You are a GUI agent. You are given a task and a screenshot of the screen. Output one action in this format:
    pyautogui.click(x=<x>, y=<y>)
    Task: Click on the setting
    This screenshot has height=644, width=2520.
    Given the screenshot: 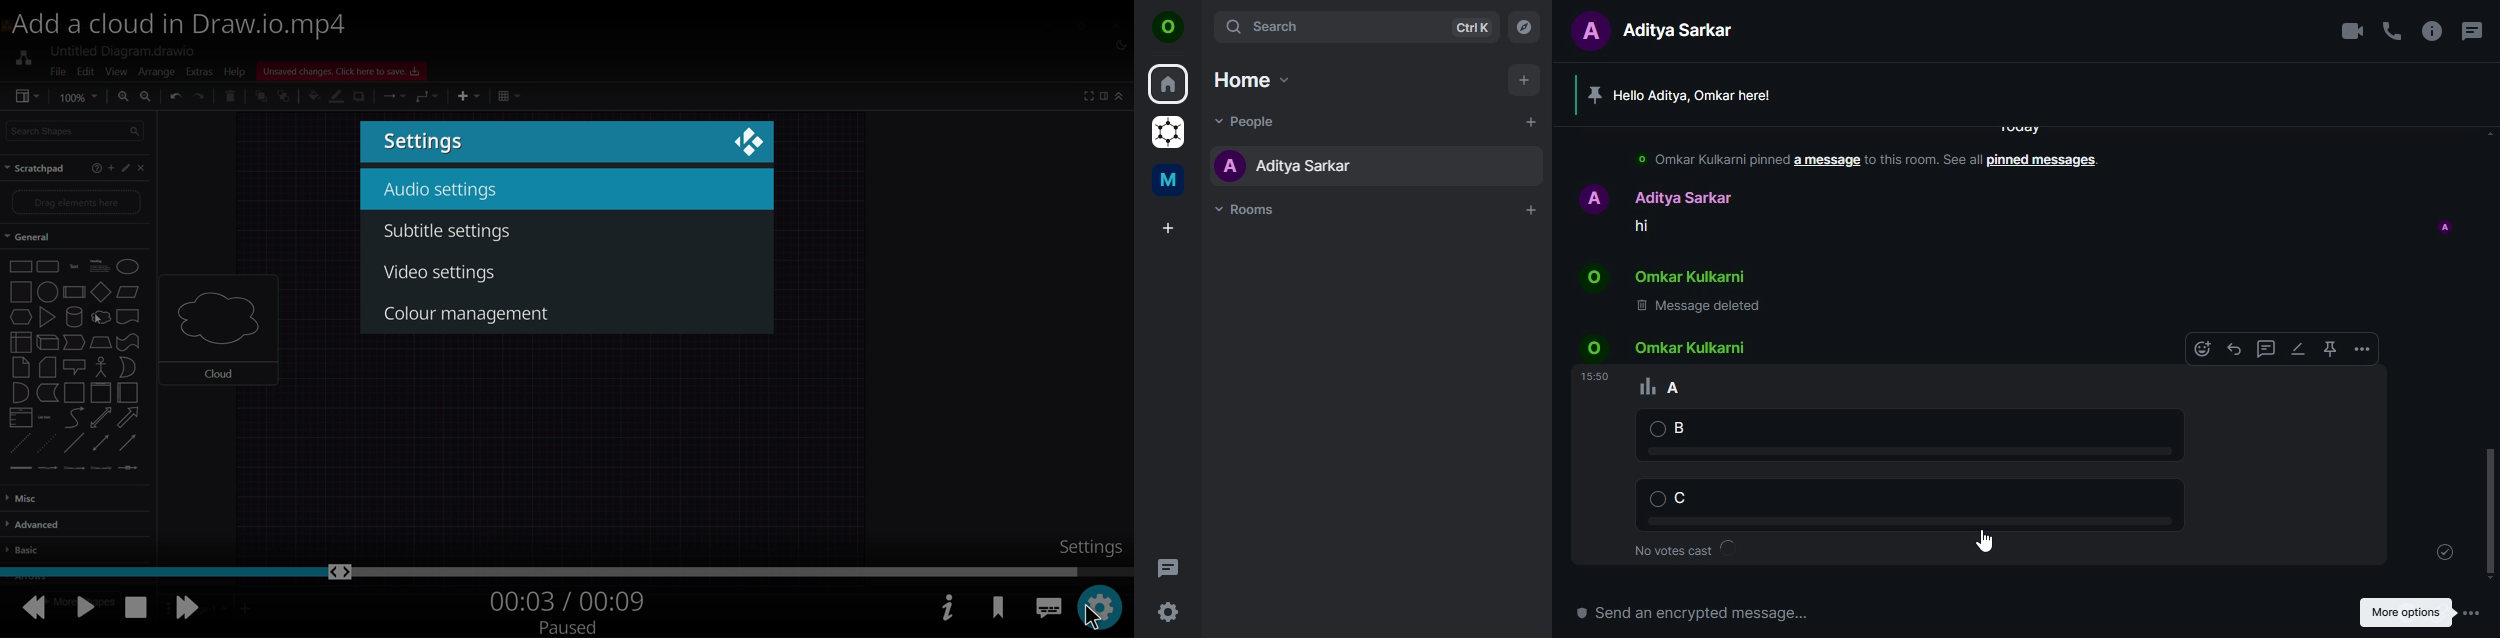 What is the action you would take?
    pyautogui.click(x=427, y=141)
    